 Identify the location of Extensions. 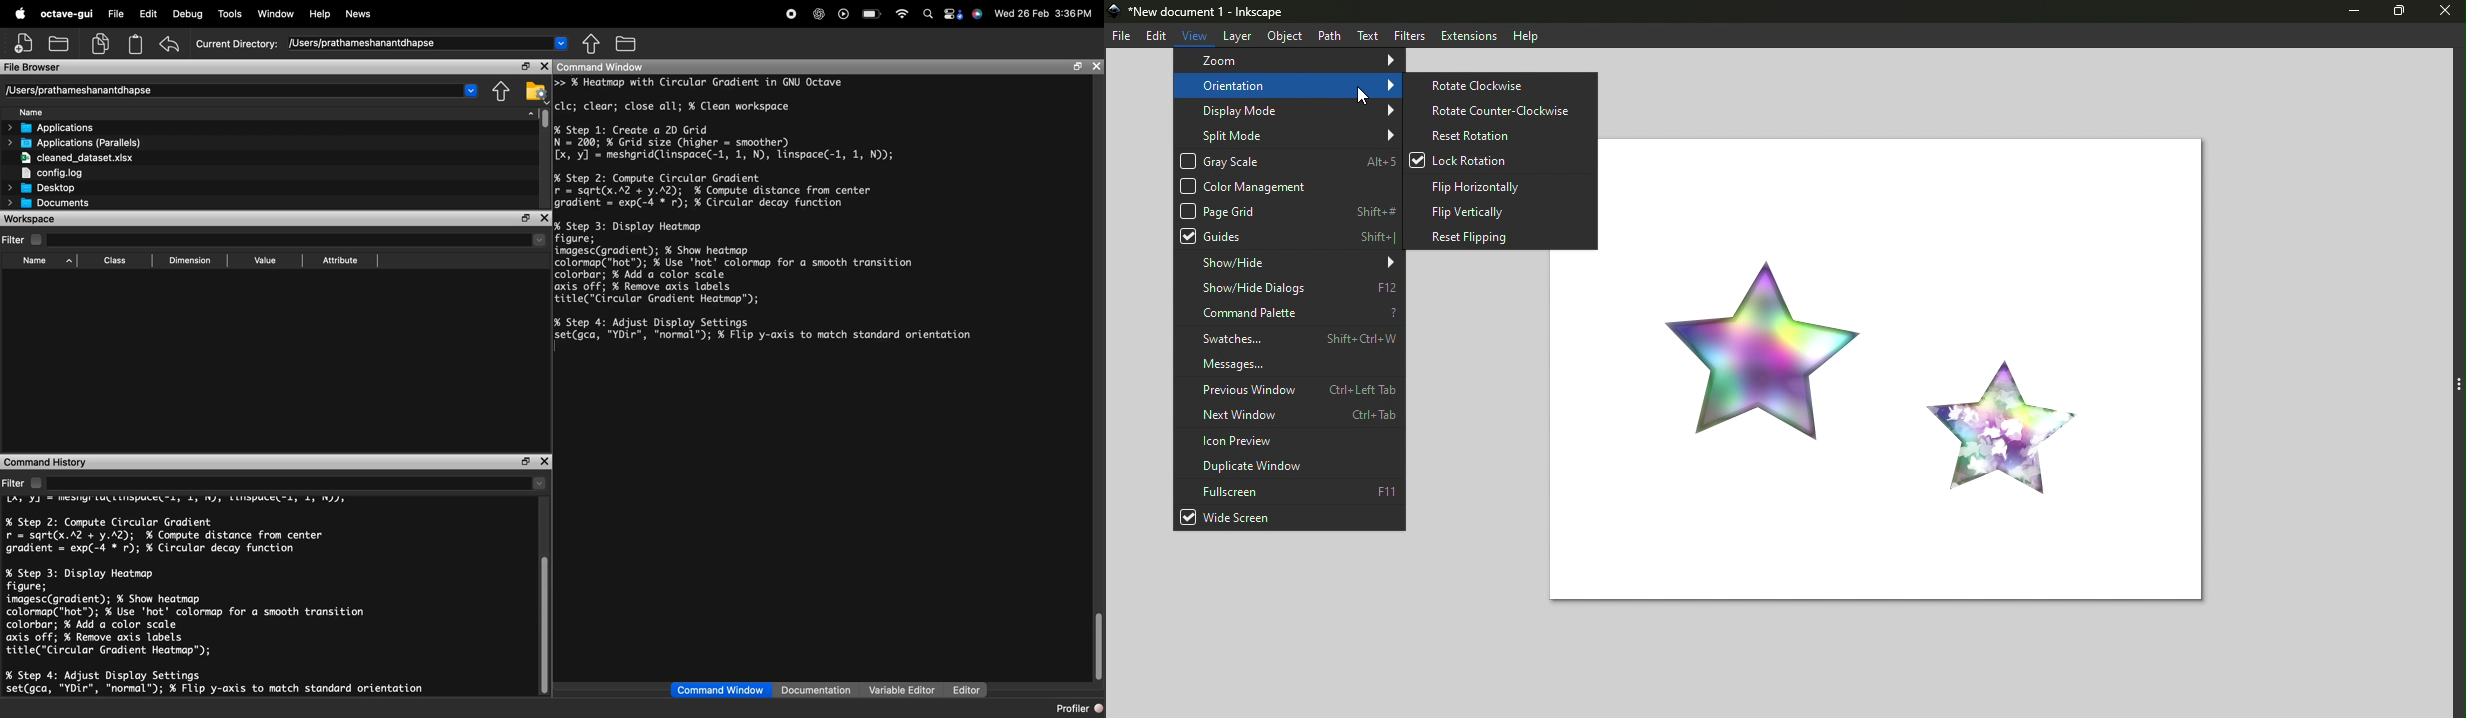
(1466, 35).